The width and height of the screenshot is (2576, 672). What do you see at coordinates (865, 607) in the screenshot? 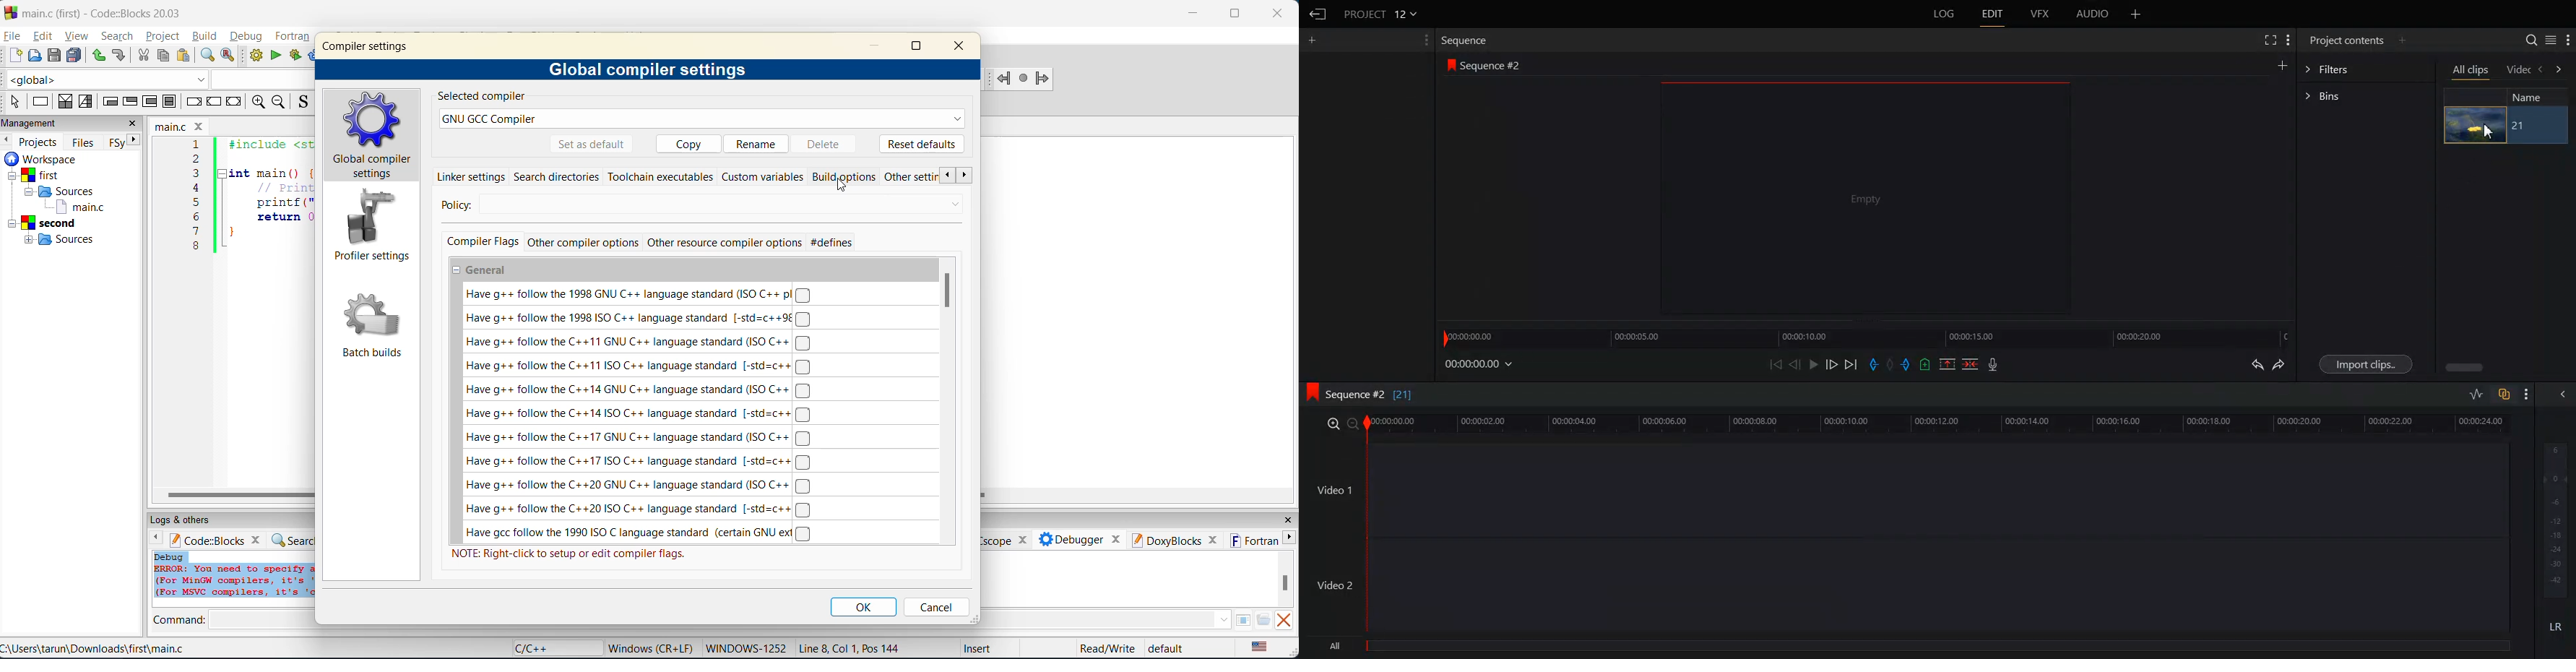
I see `ok` at bounding box center [865, 607].